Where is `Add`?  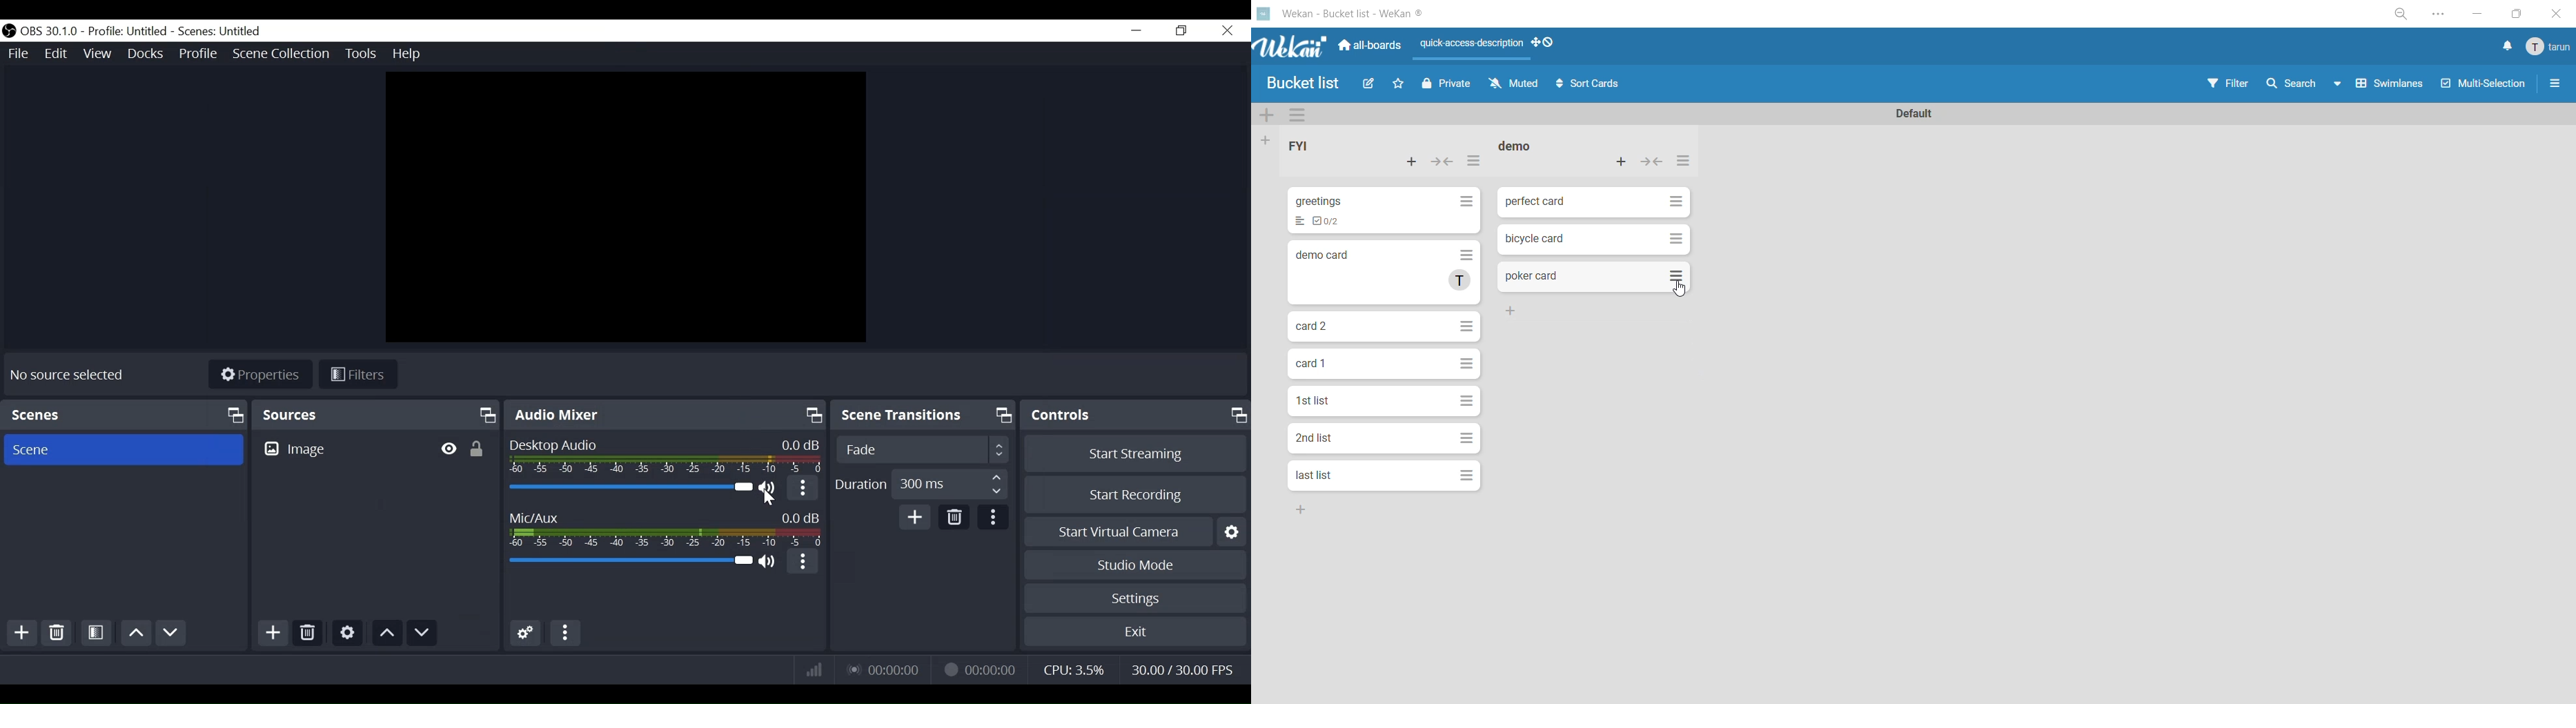 Add is located at coordinates (272, 633).